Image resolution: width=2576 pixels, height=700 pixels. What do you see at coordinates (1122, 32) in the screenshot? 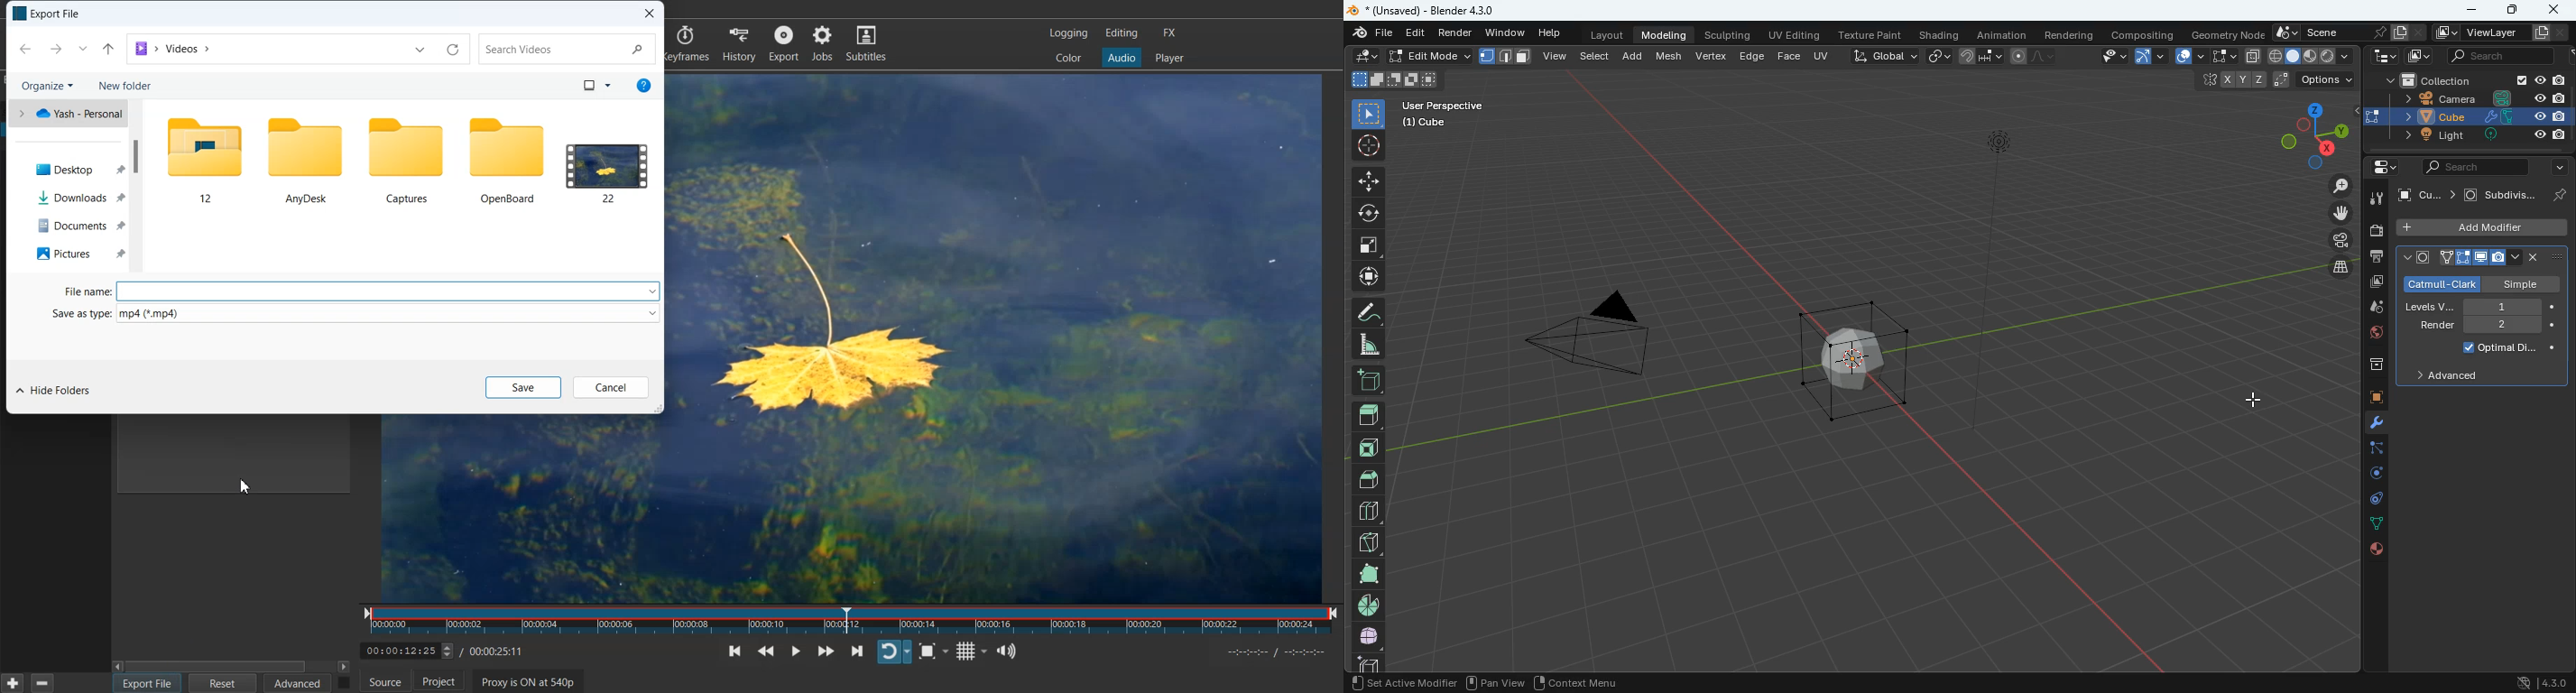
I see `Editing` at bounding box center [1122, 32].